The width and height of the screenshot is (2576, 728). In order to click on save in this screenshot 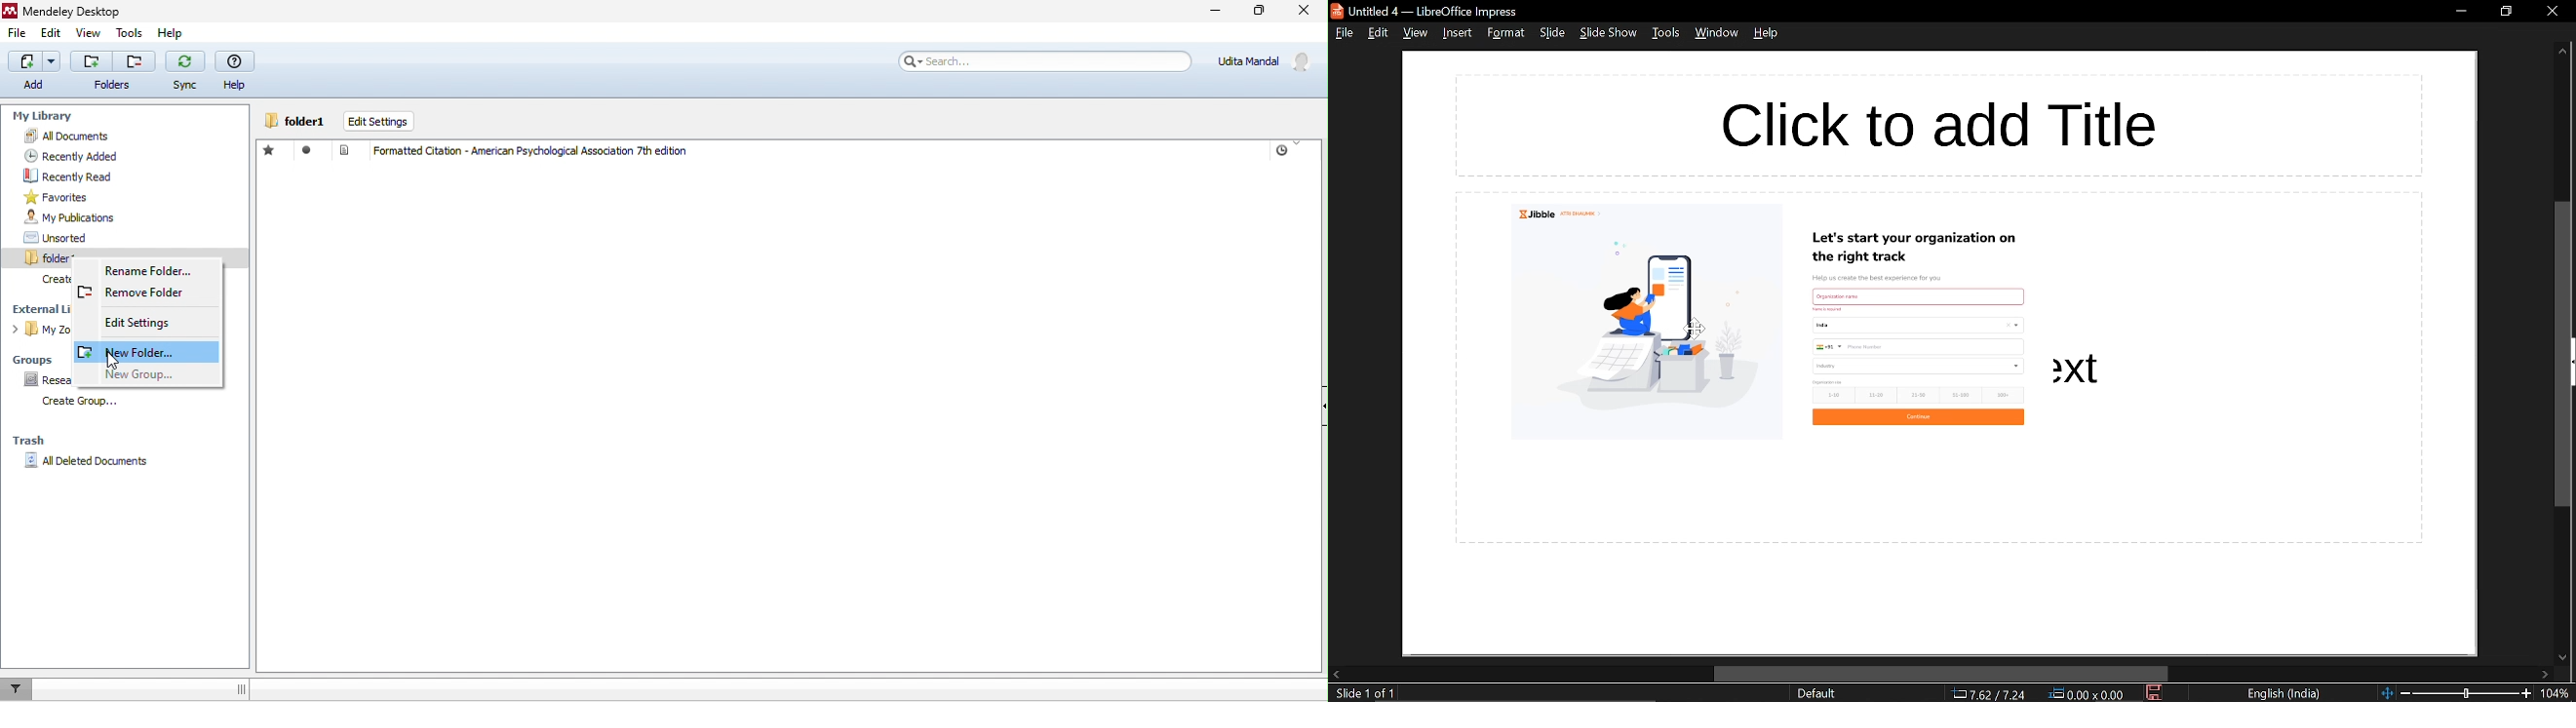, I will do `click(2156, 693)`.